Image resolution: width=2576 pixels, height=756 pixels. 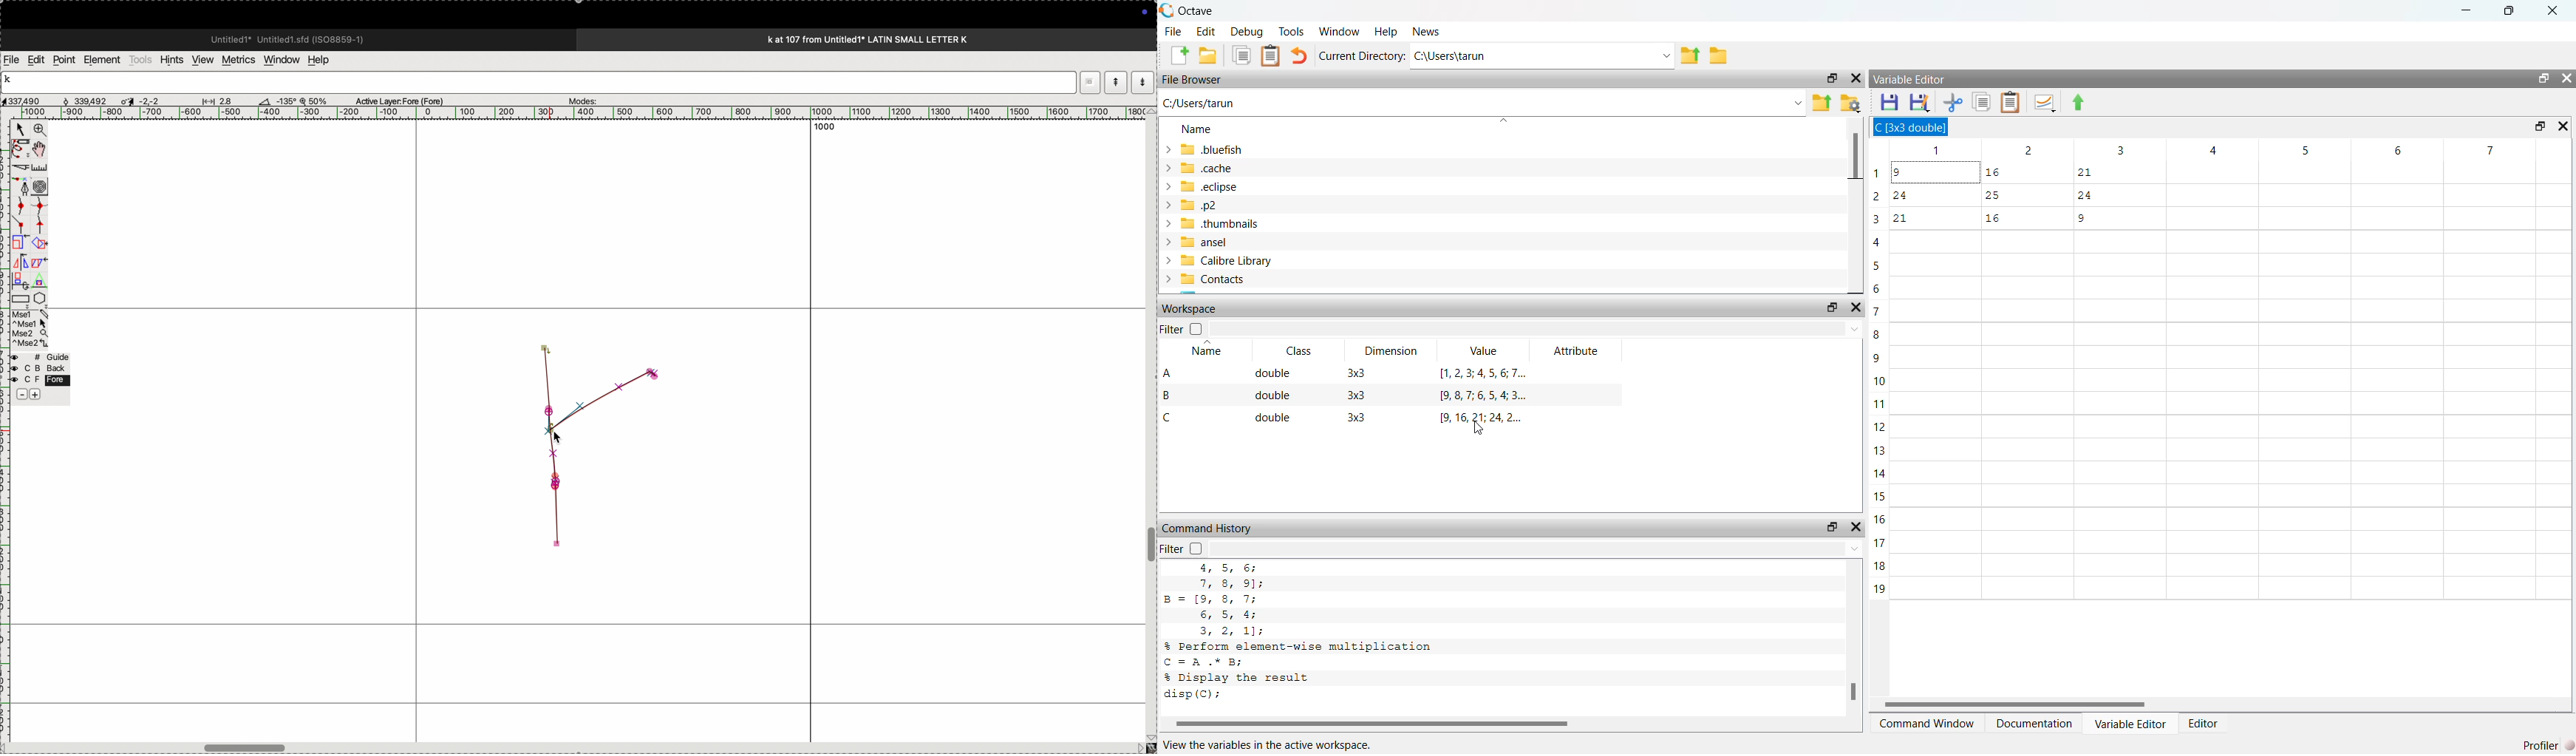 What do you see at coordinates (894, 39) in the screenshot?
I see `title` at bounding box center [894, 39].